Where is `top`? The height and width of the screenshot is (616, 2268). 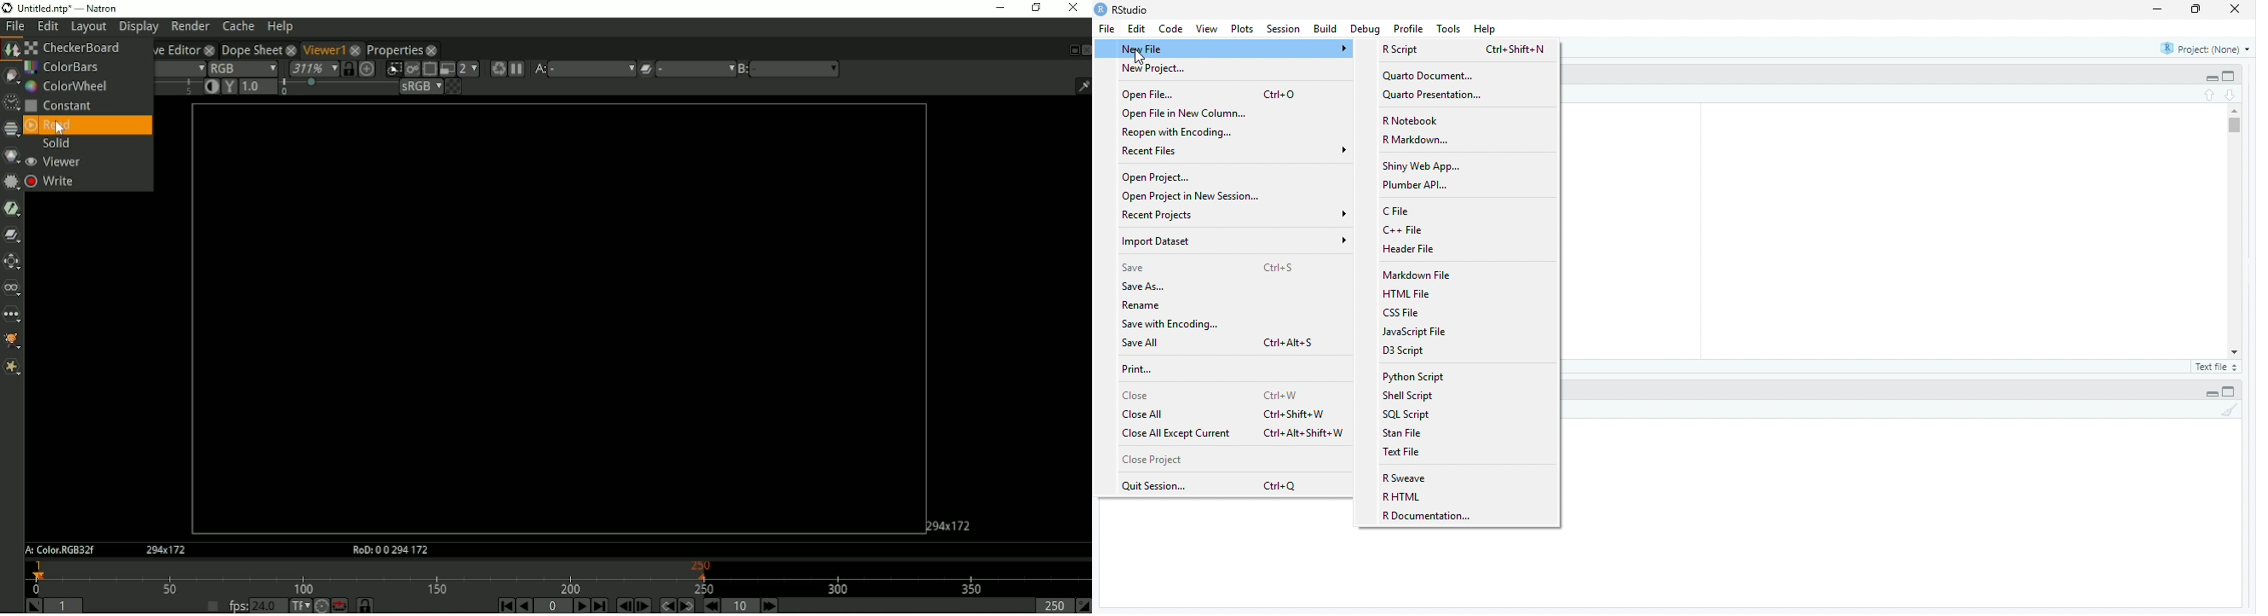
top is located at coordinates (2212, 95).